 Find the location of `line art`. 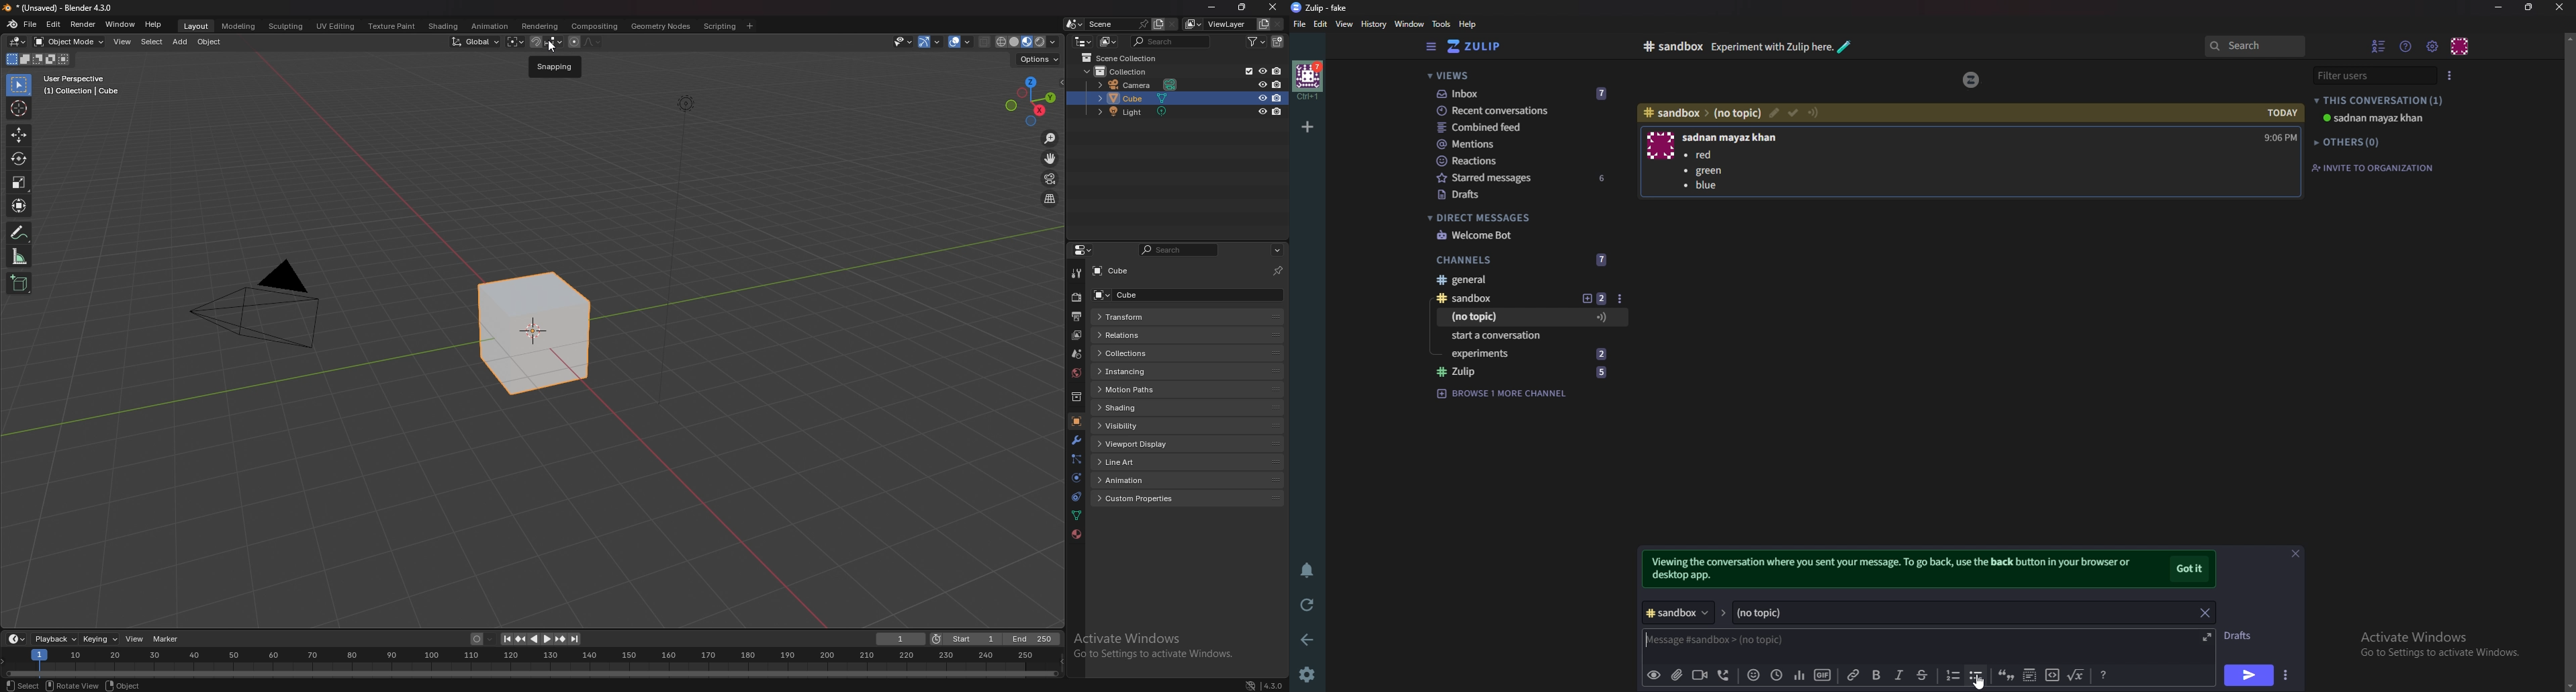

line art is located at coordinates (1138, 462).